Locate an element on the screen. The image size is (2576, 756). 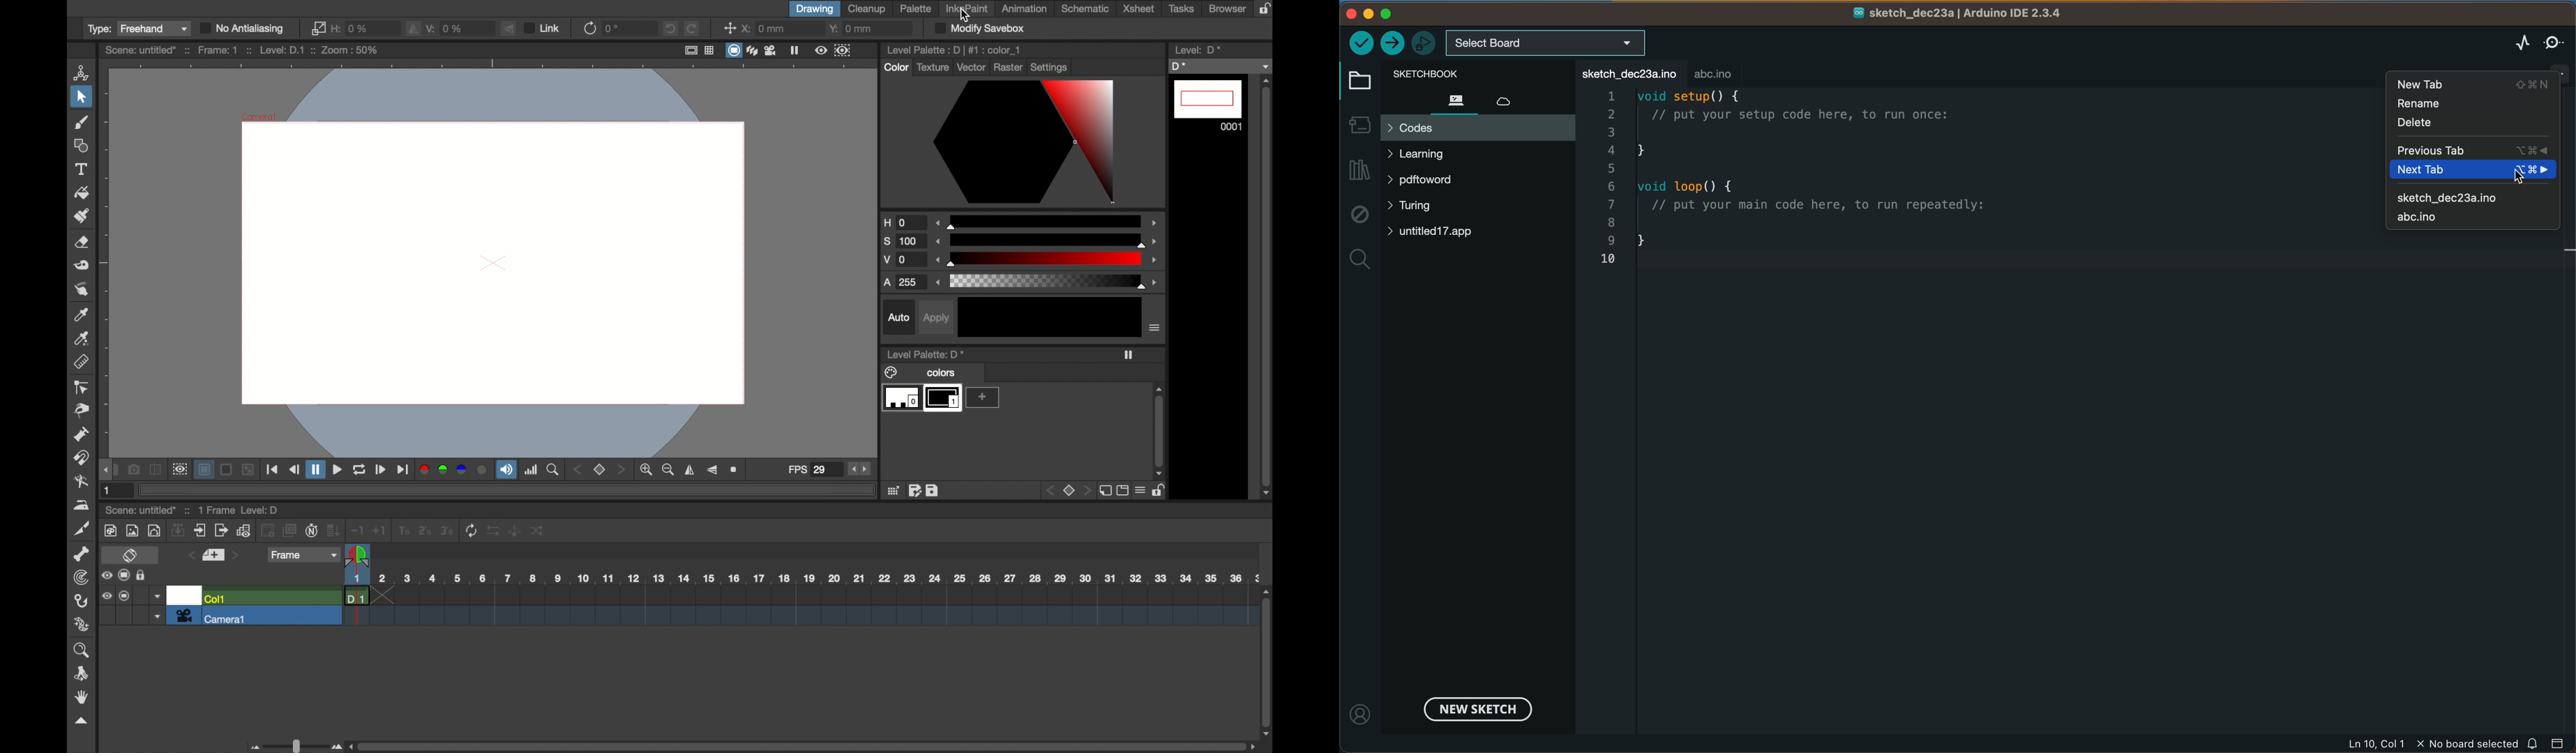
unlock is located at coordinates (1160, 492).